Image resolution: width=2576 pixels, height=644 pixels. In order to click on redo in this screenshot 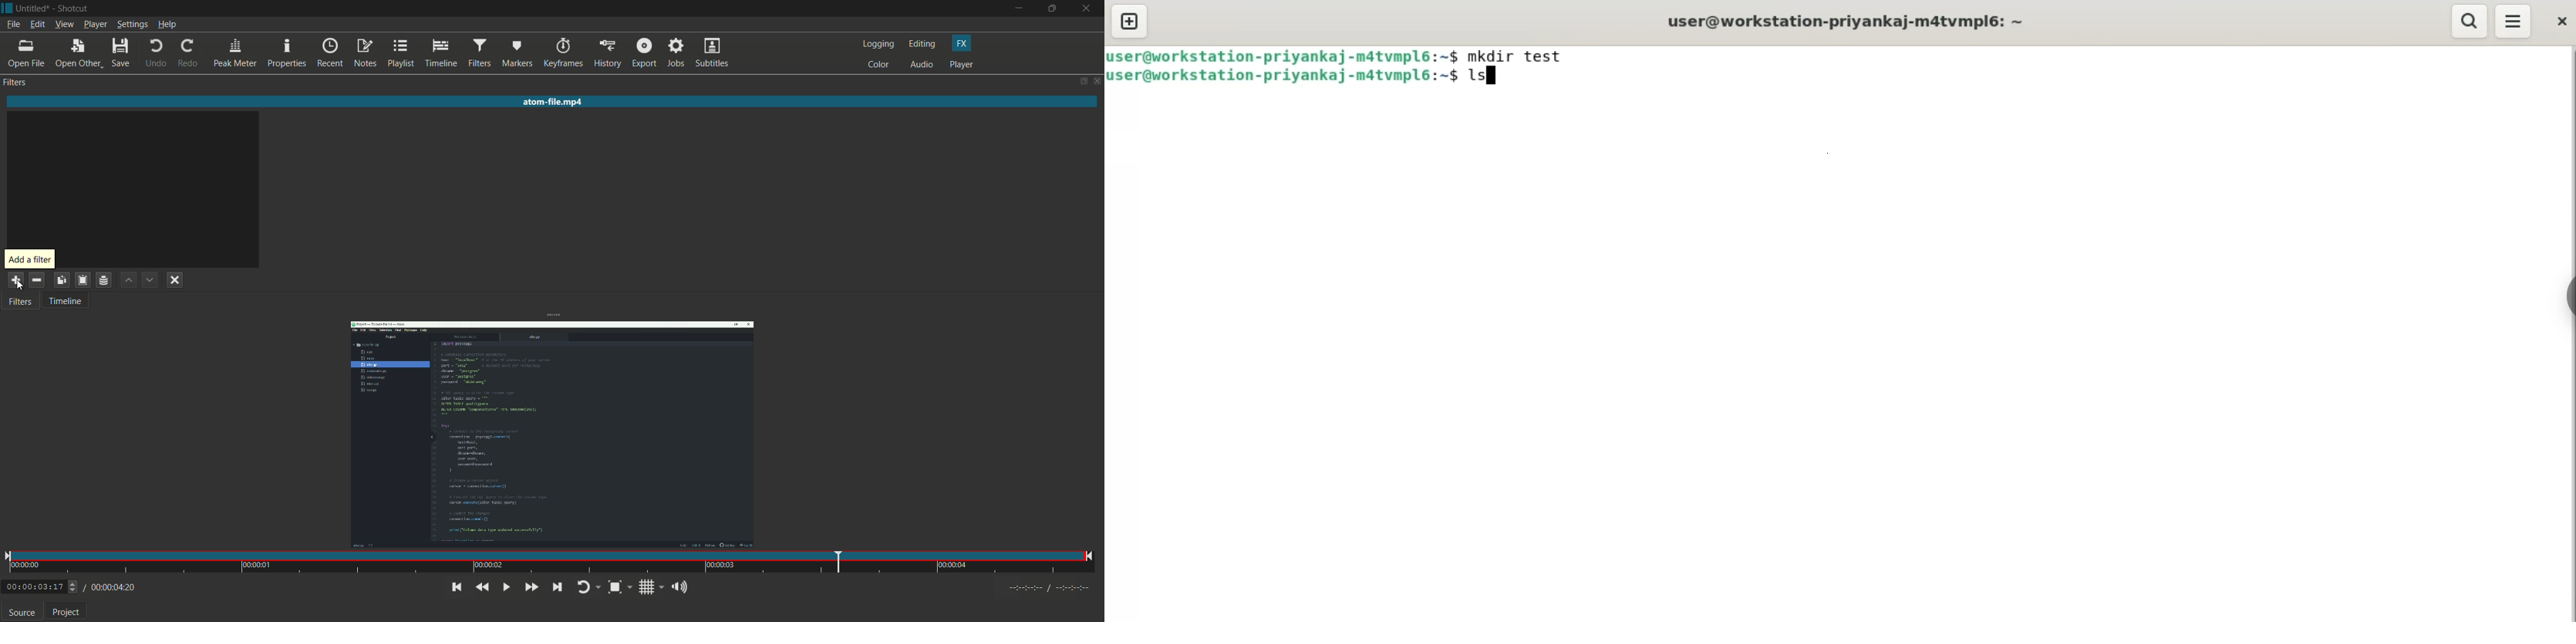, I will do `click(189, 51)`.